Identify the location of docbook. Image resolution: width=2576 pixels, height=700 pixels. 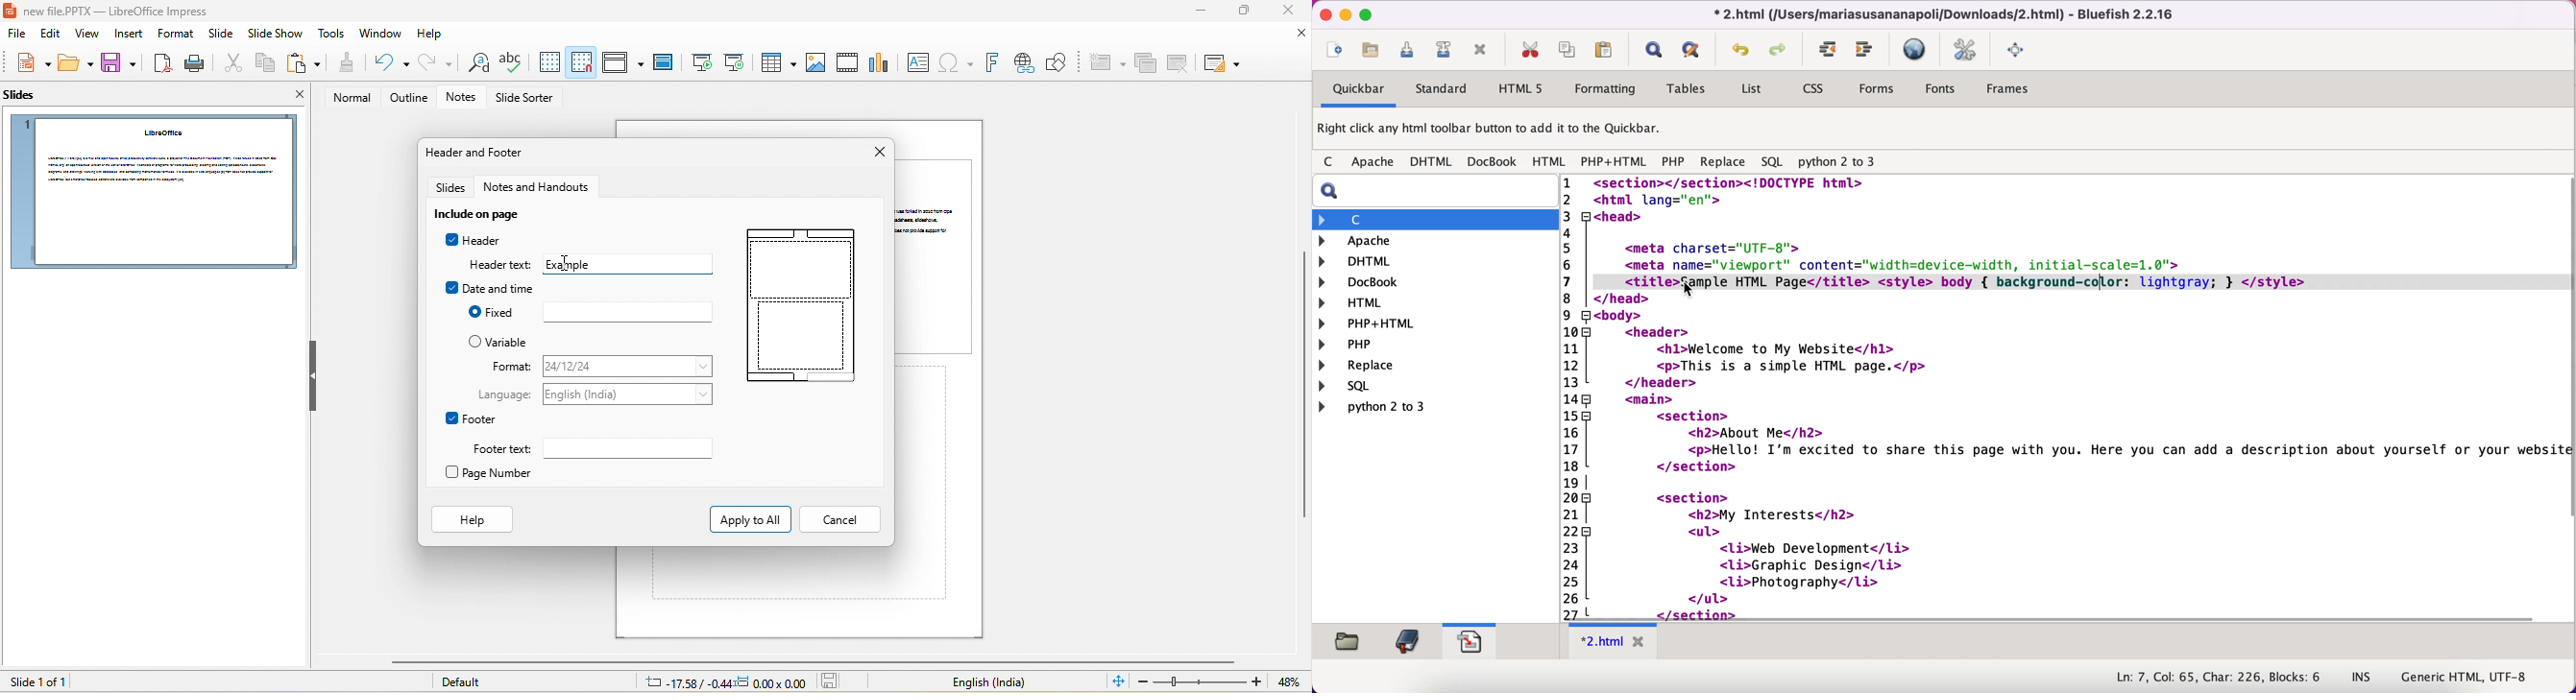
(1493, 161).